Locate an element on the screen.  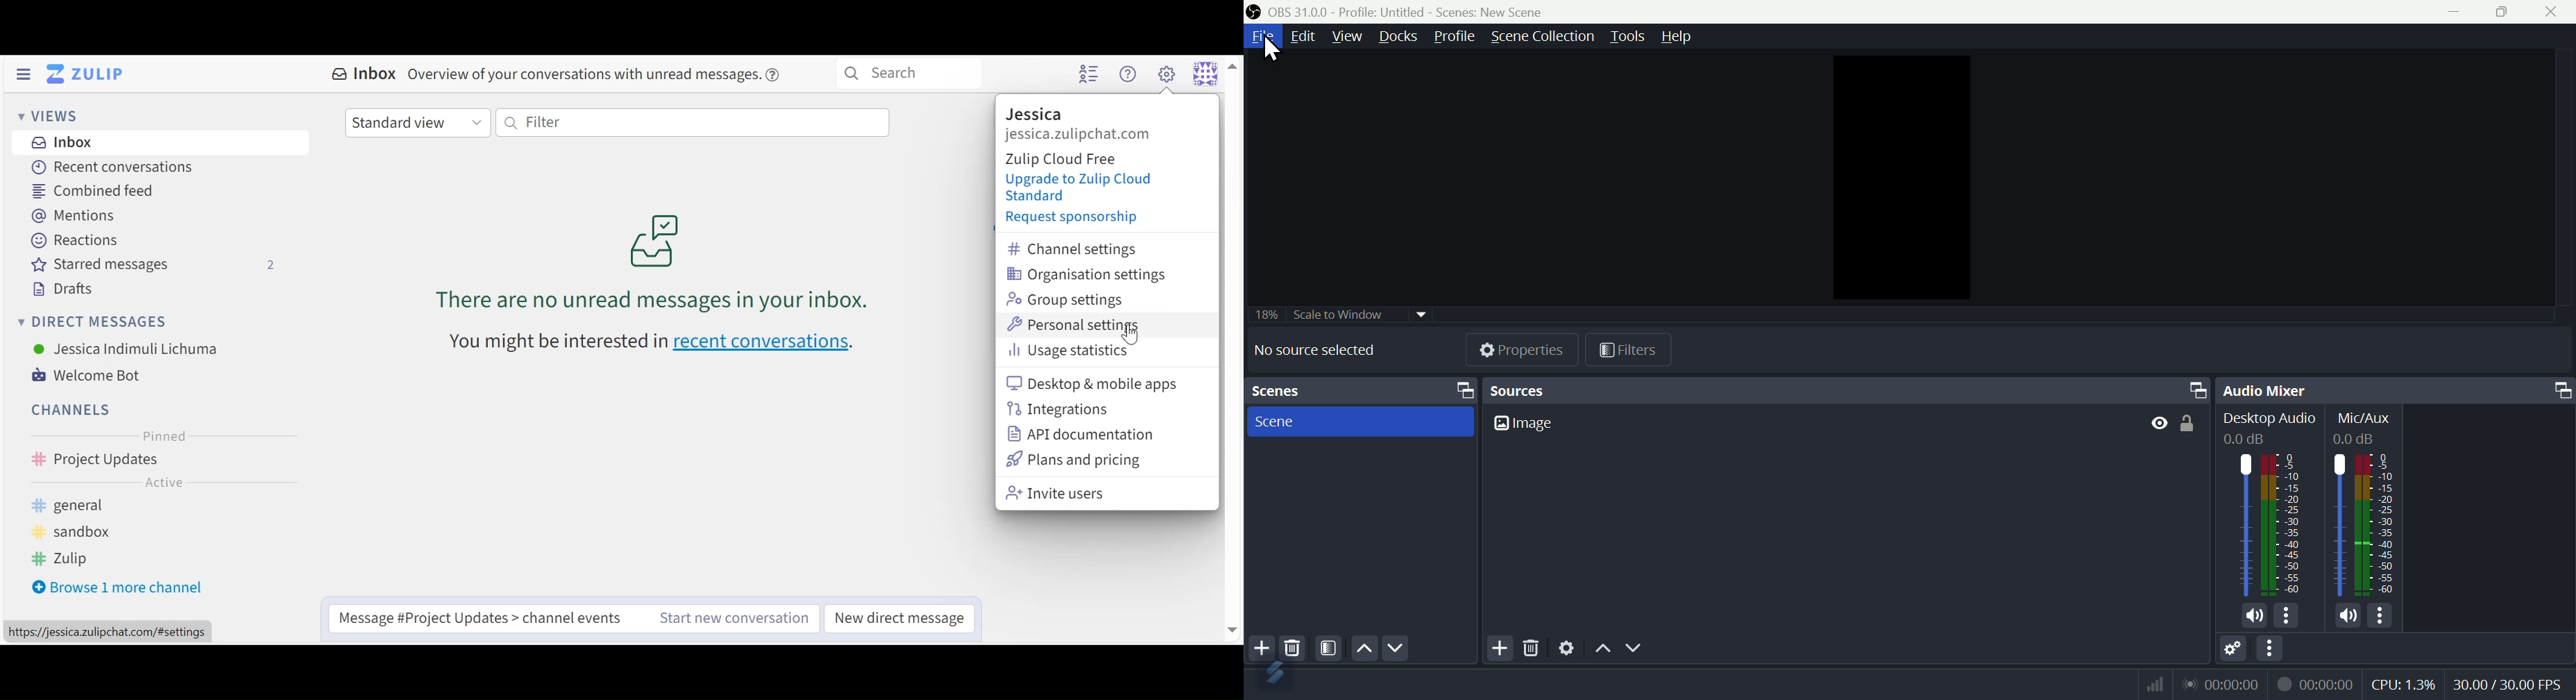
Active is located at coordinates (161, 485).